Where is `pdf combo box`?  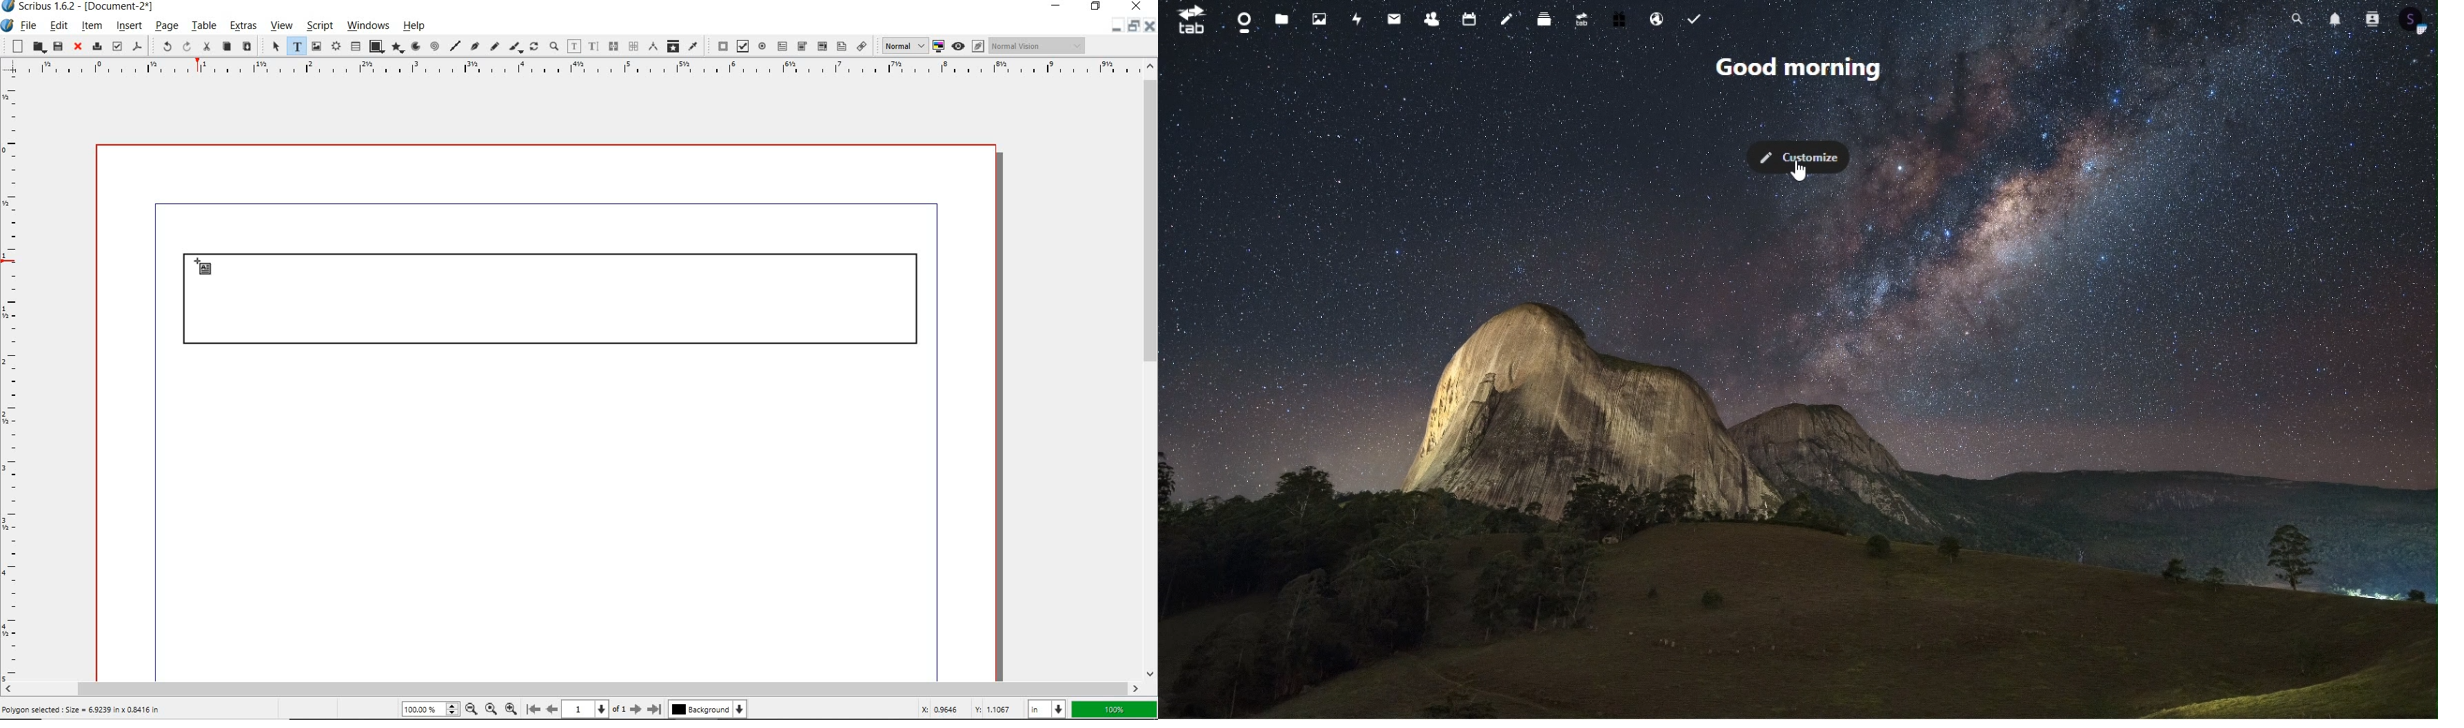 pdf combo box is located at coordinates (802, 47).